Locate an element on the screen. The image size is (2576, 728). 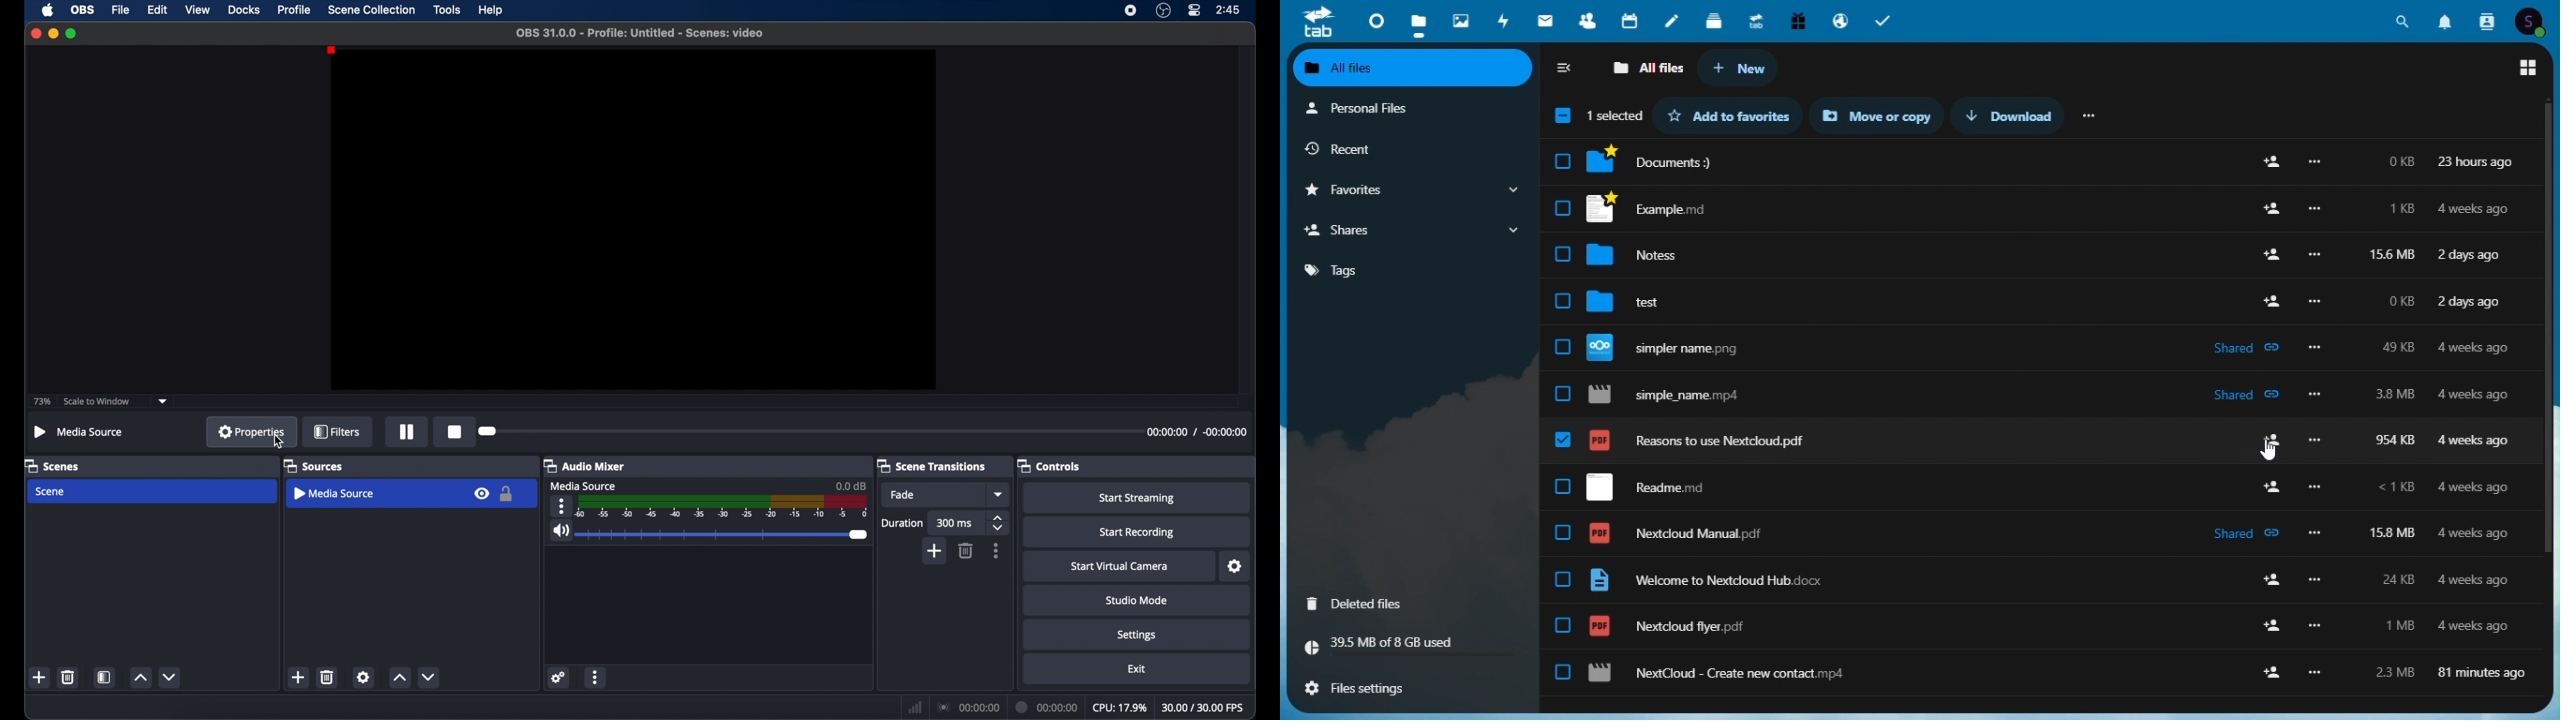
cursor is located at coordinates (2268, 452).